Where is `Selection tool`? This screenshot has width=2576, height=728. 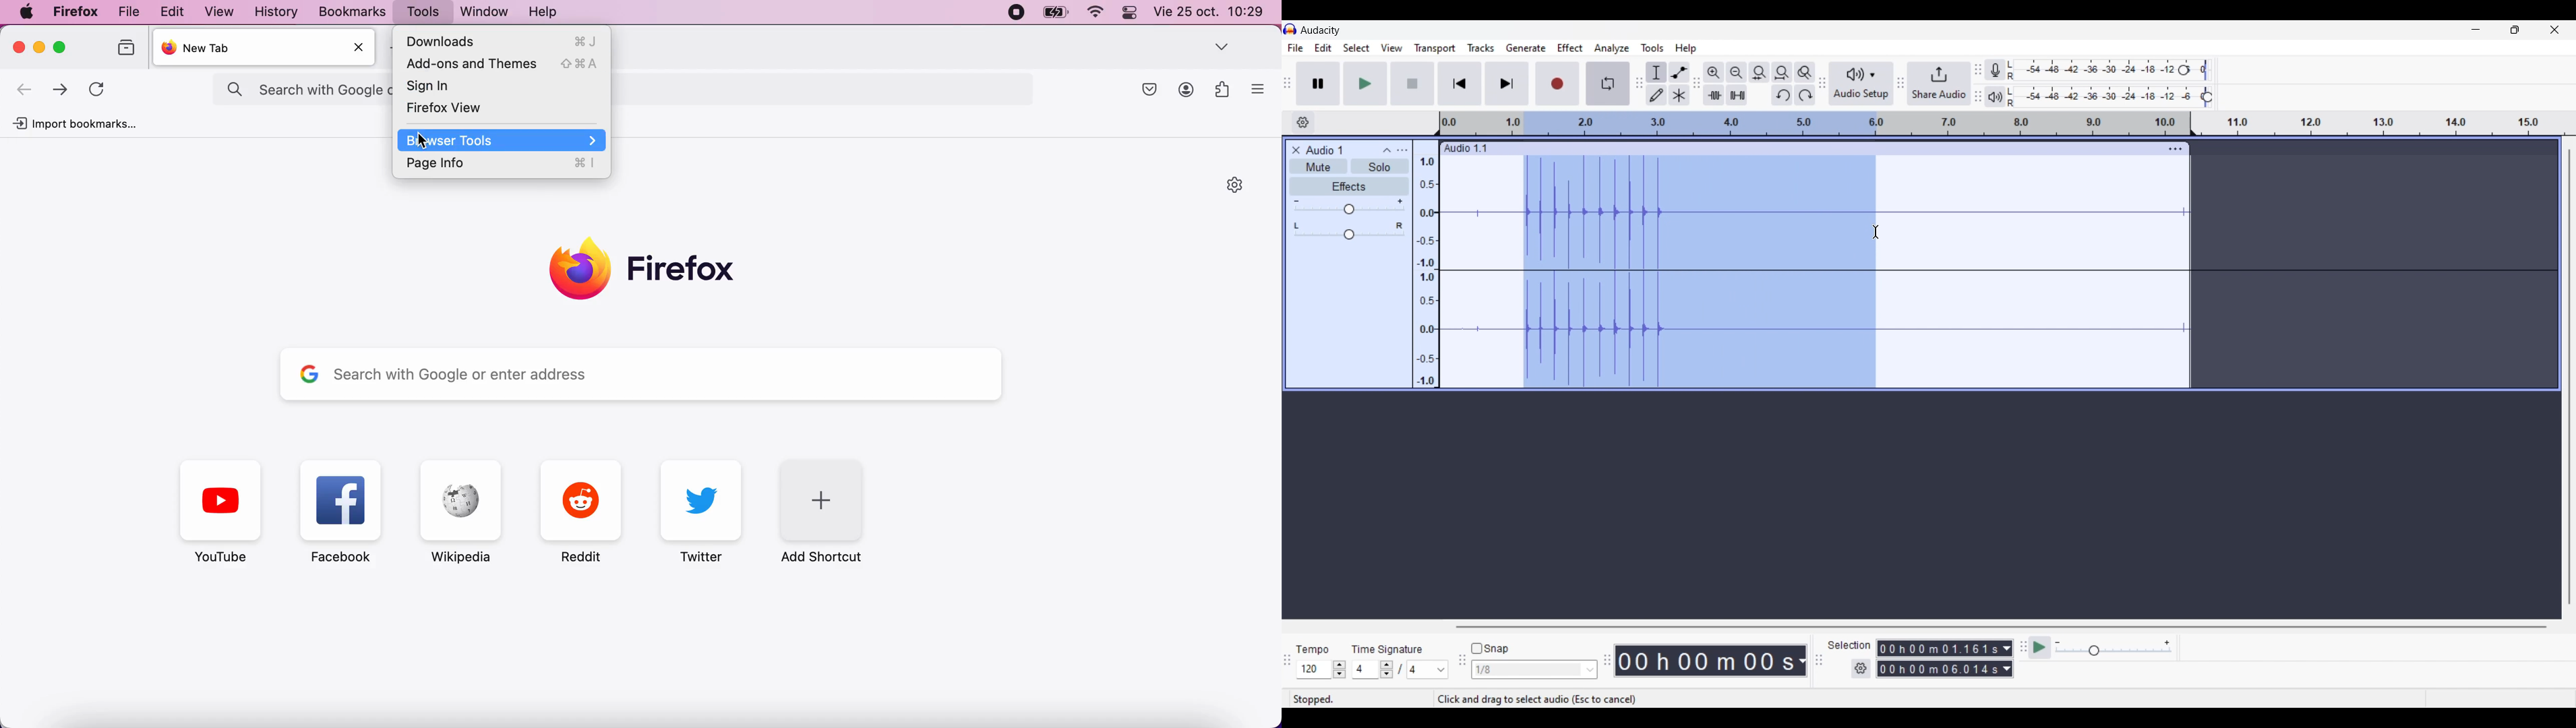 Selection tool is located at coordinates (1656, 71).